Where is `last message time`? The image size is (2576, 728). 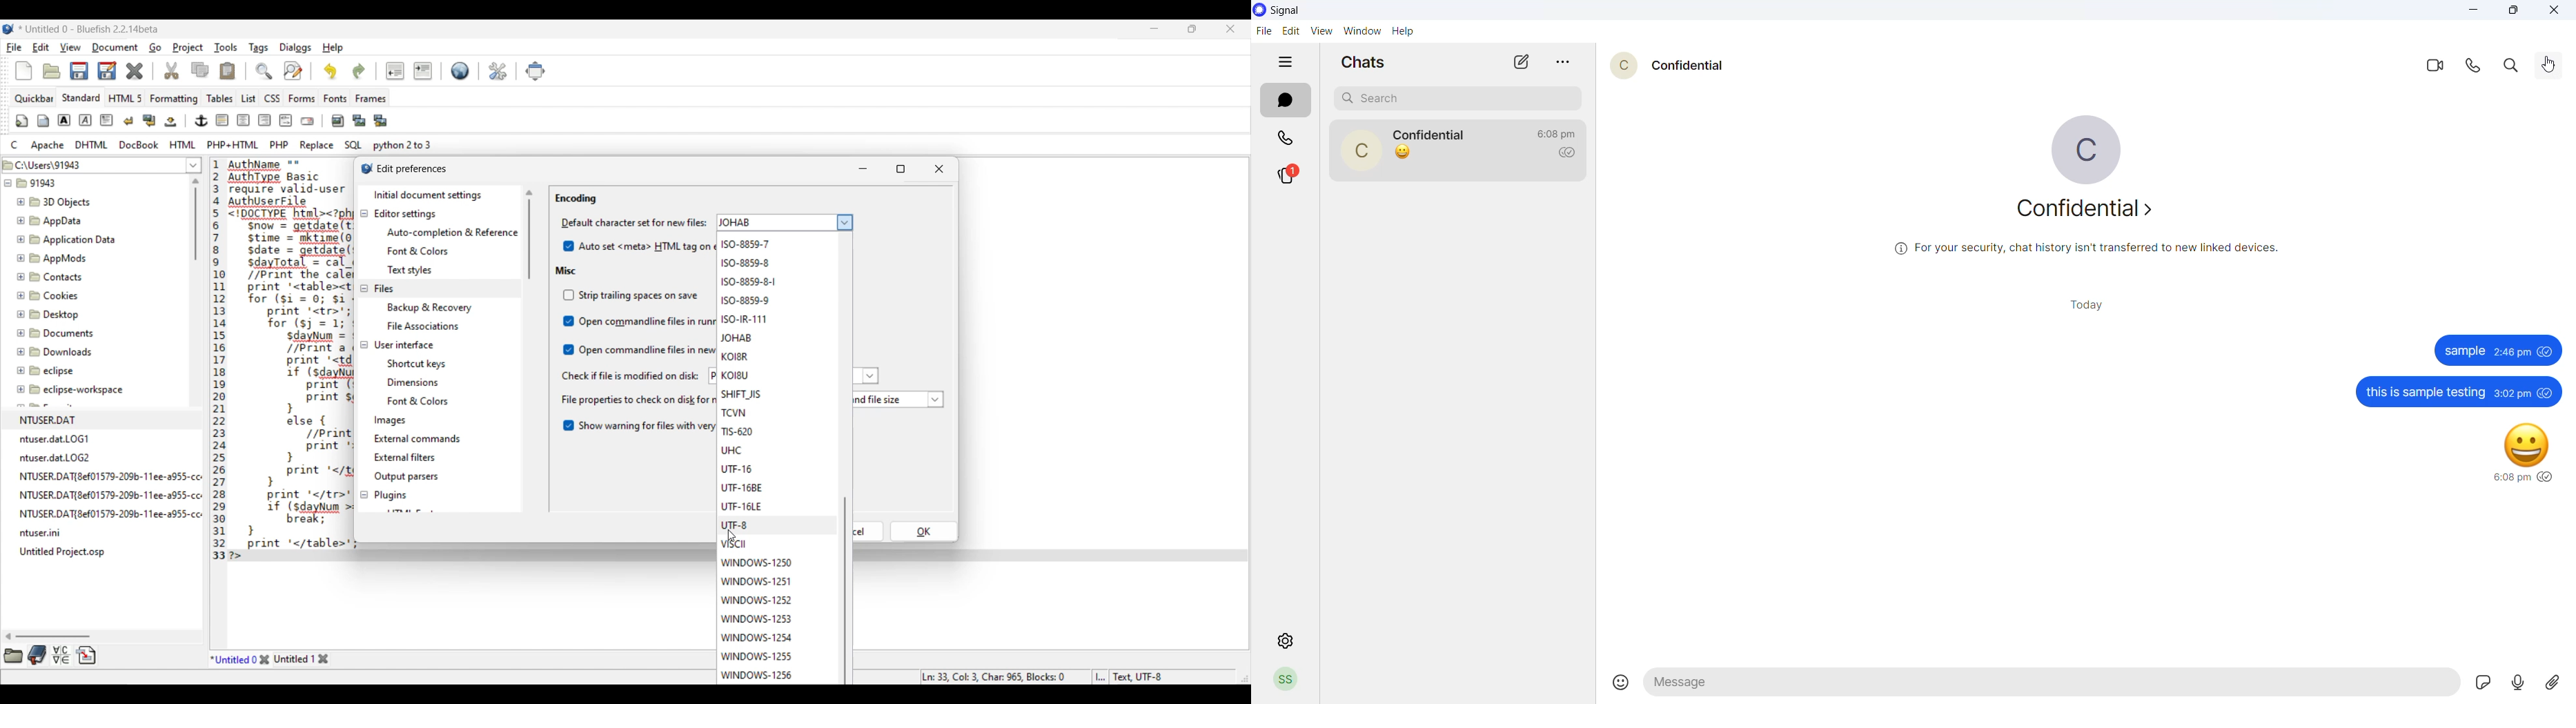
last message time is located at coordinates (1558, 133).